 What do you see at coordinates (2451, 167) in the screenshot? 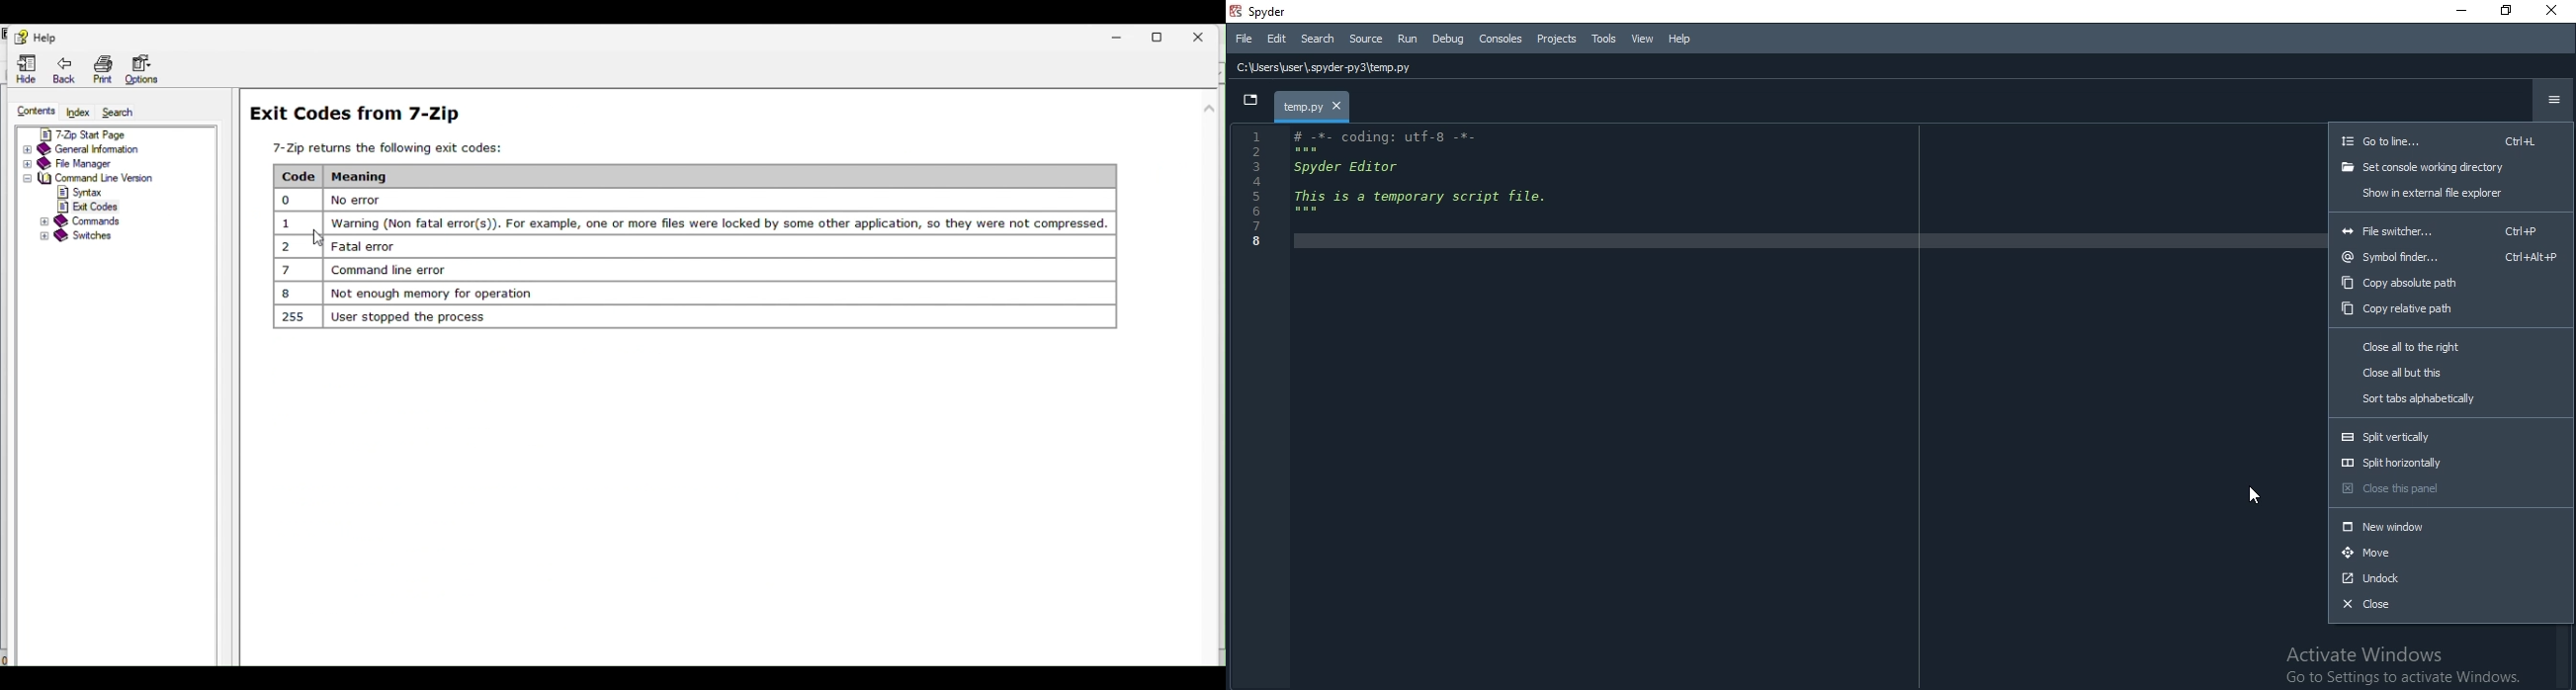
I see `set console working directory` at bounding box center [2451, 167].